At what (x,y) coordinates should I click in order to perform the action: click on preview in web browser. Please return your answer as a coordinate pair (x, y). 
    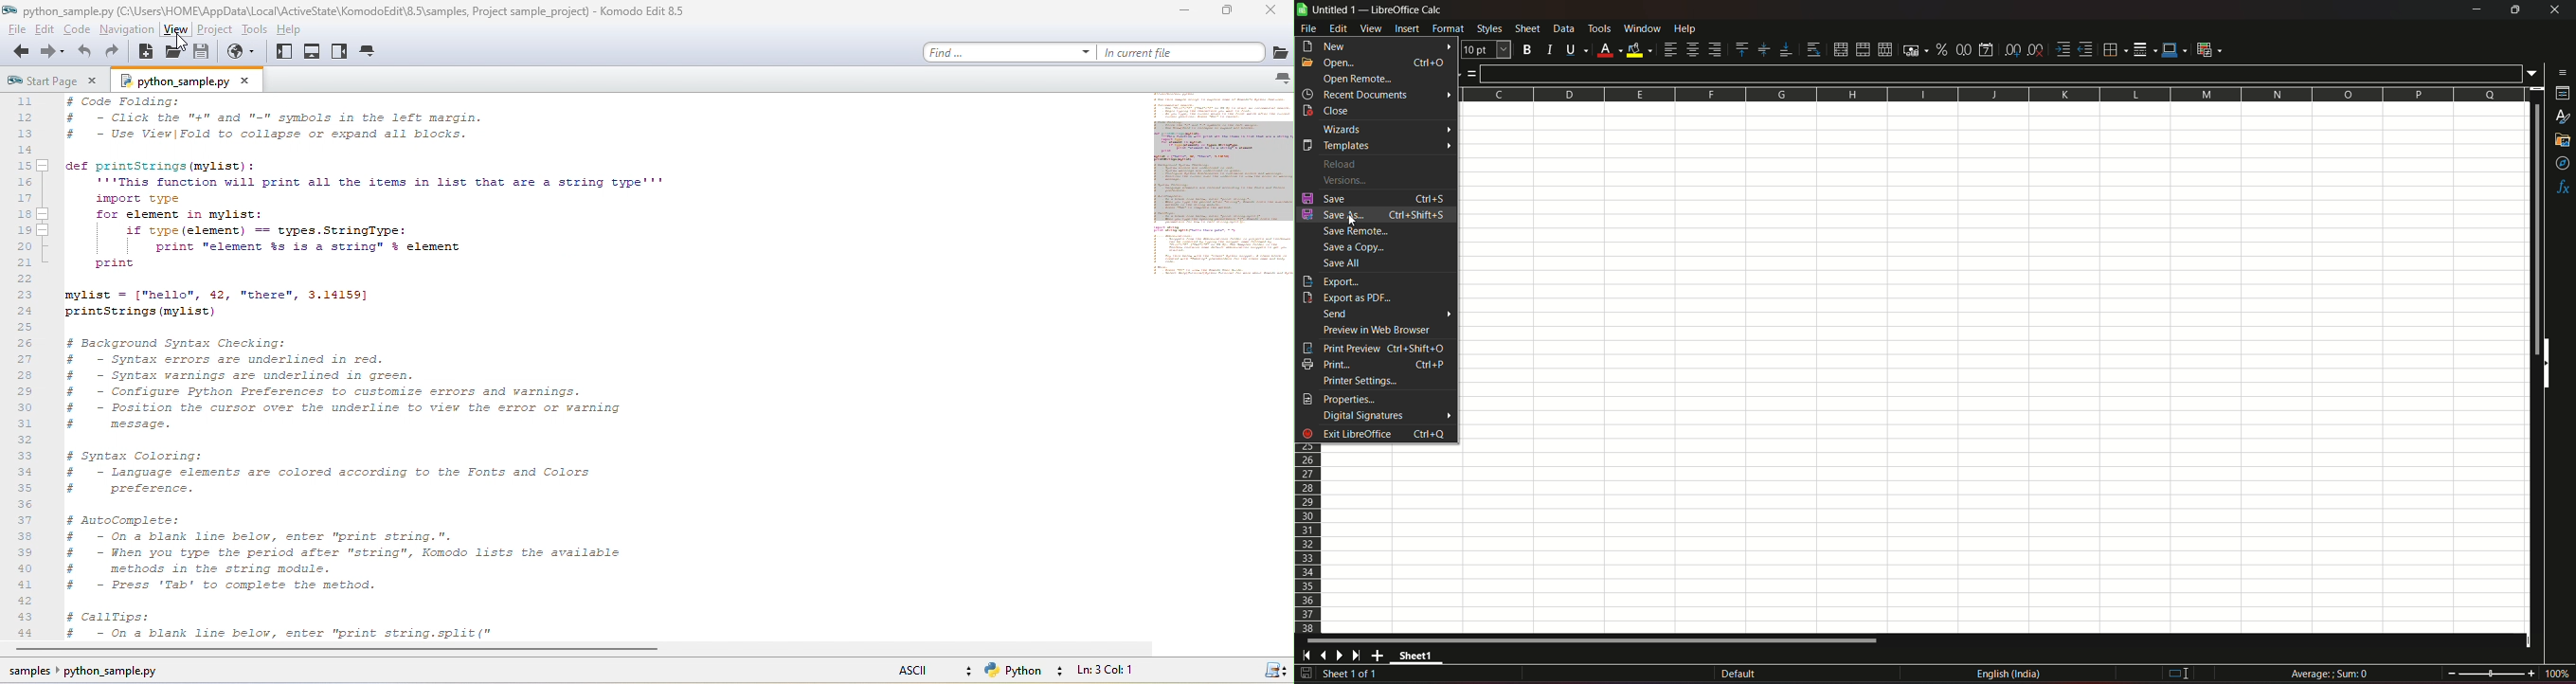
    Looking at the image, I should click on (1378, 330).